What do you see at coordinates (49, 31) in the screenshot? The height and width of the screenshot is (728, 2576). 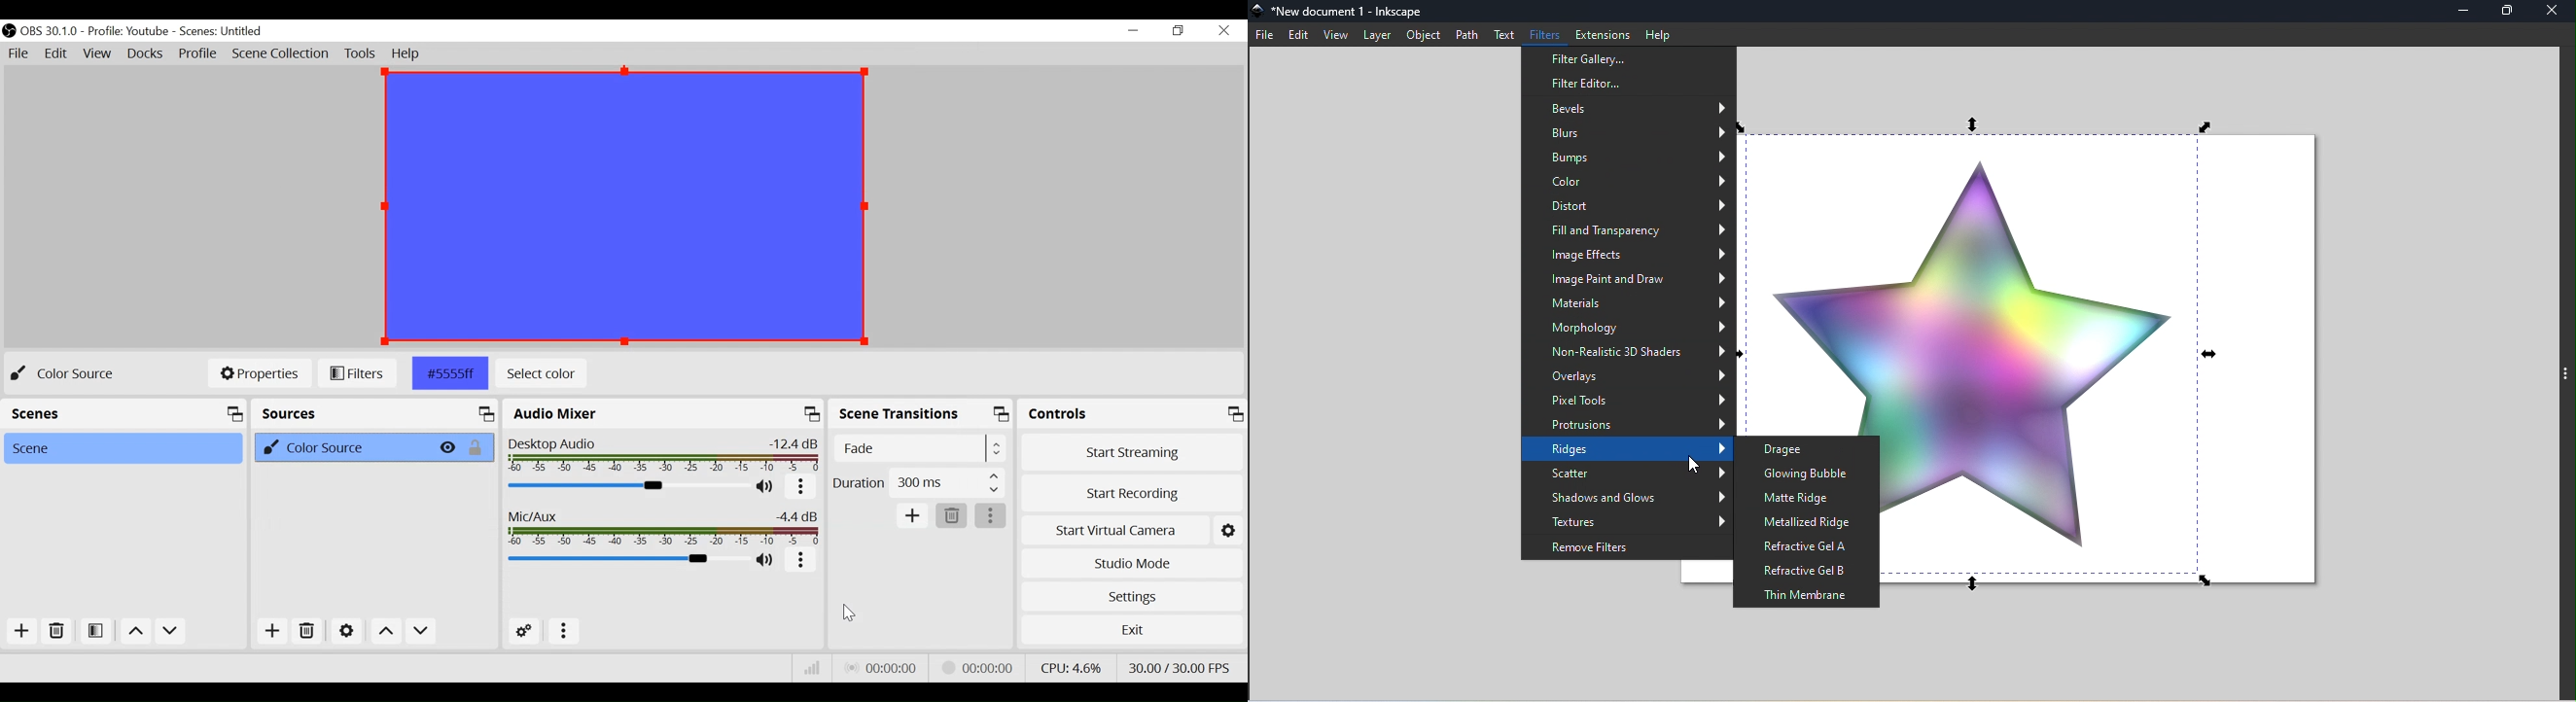 I see `OBS Version` at bounding box center [49, 31].